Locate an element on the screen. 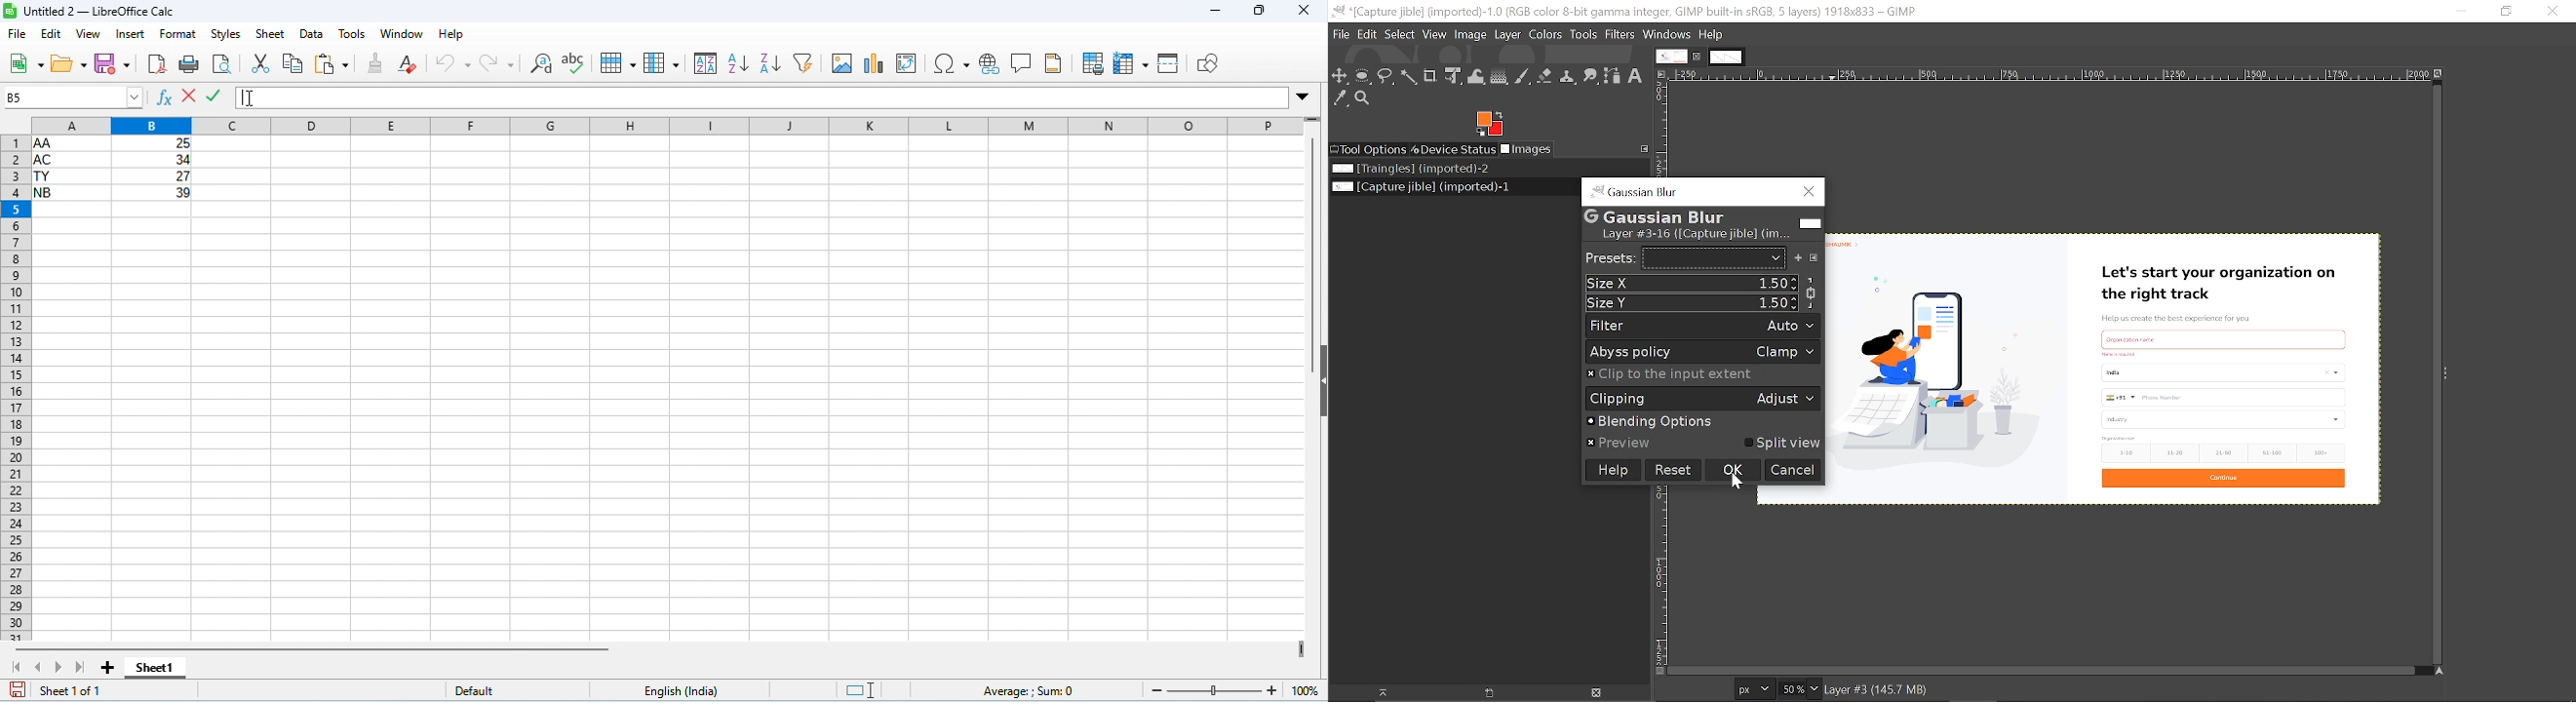  define print area is located at coordinates (1094, 64).